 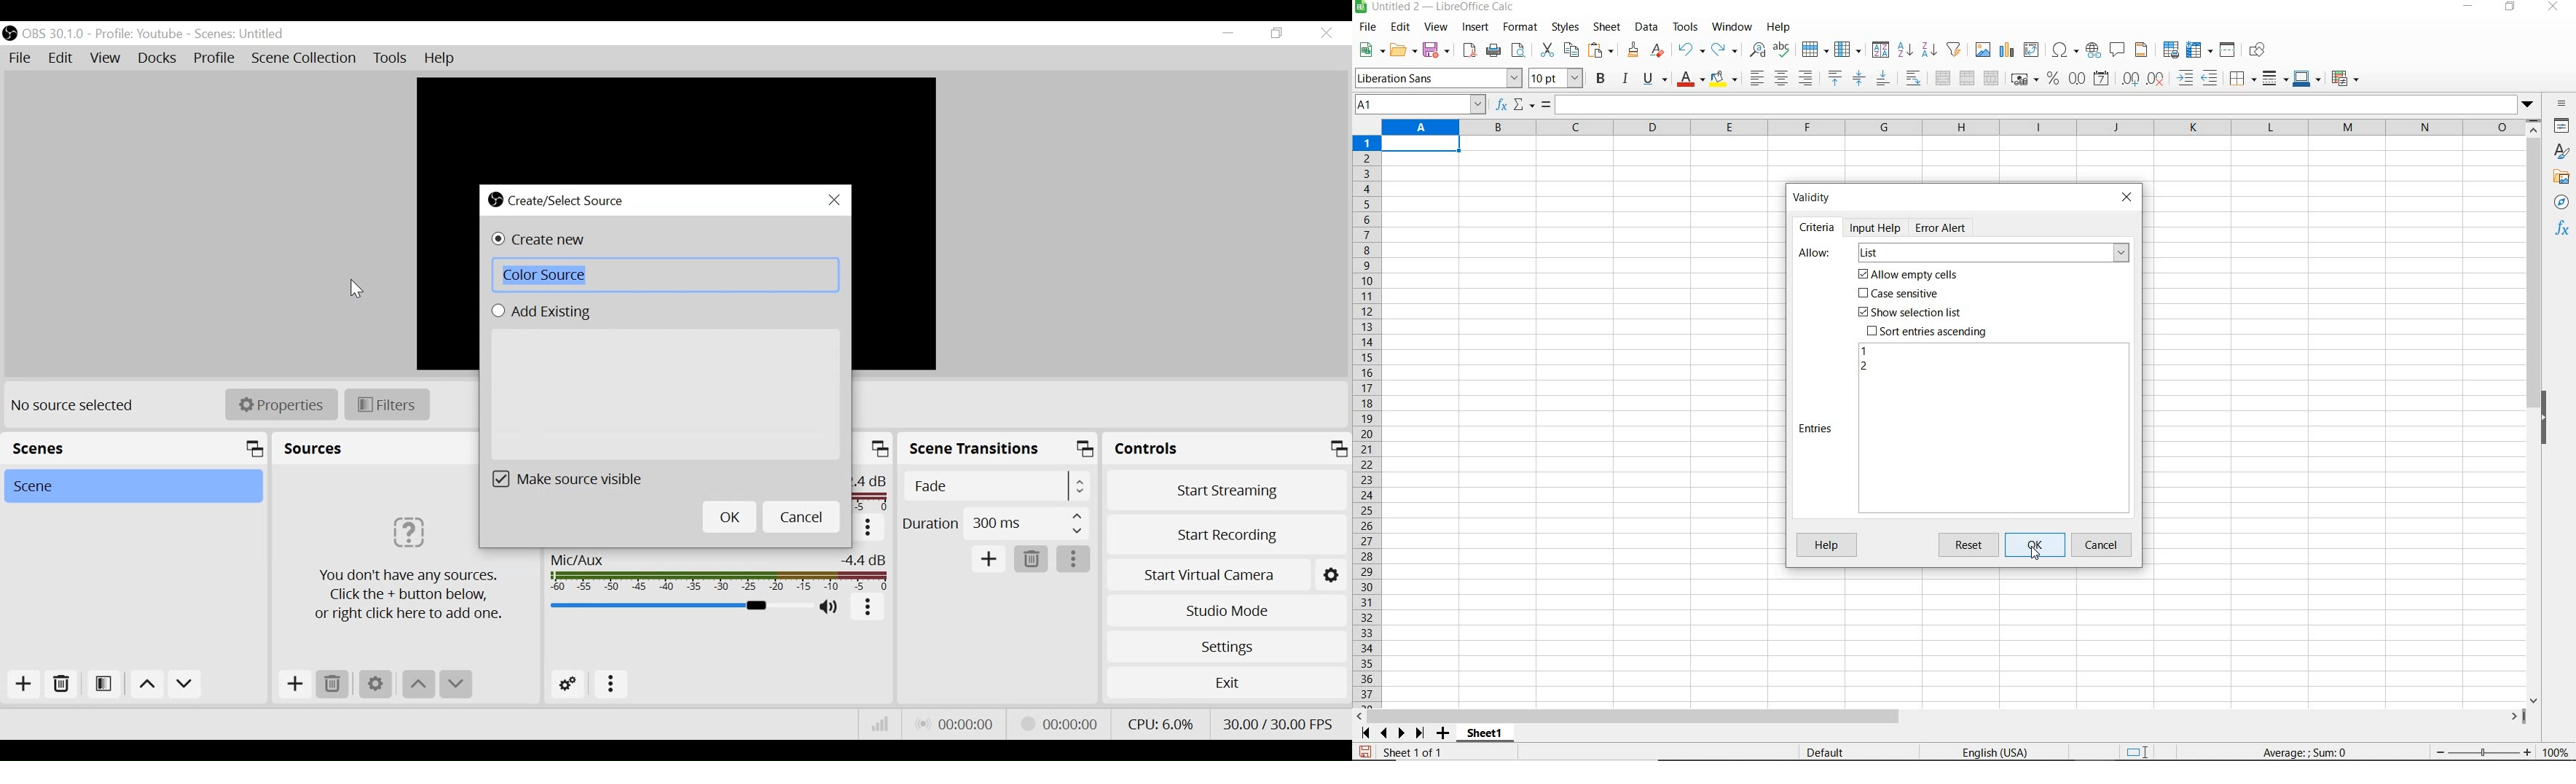 I want to click on insert hyperlink, so click(x=2093, y=49).